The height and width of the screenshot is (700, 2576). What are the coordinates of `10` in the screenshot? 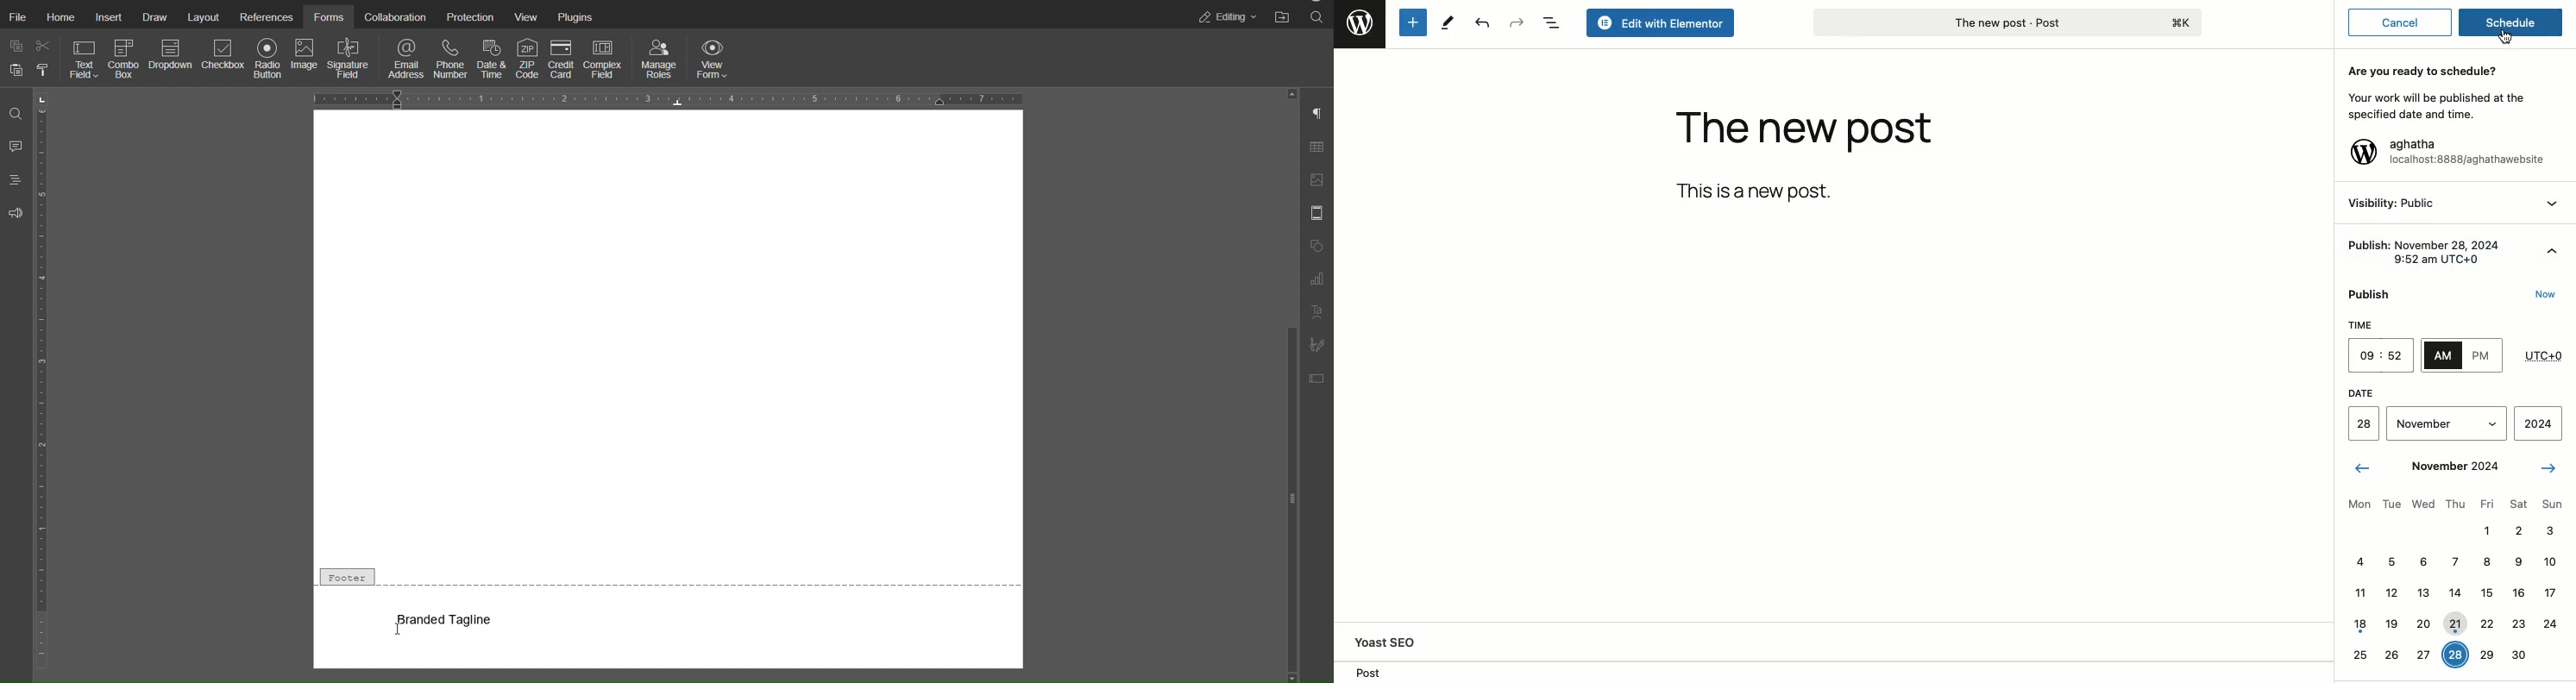 It's located at (2549, 559).